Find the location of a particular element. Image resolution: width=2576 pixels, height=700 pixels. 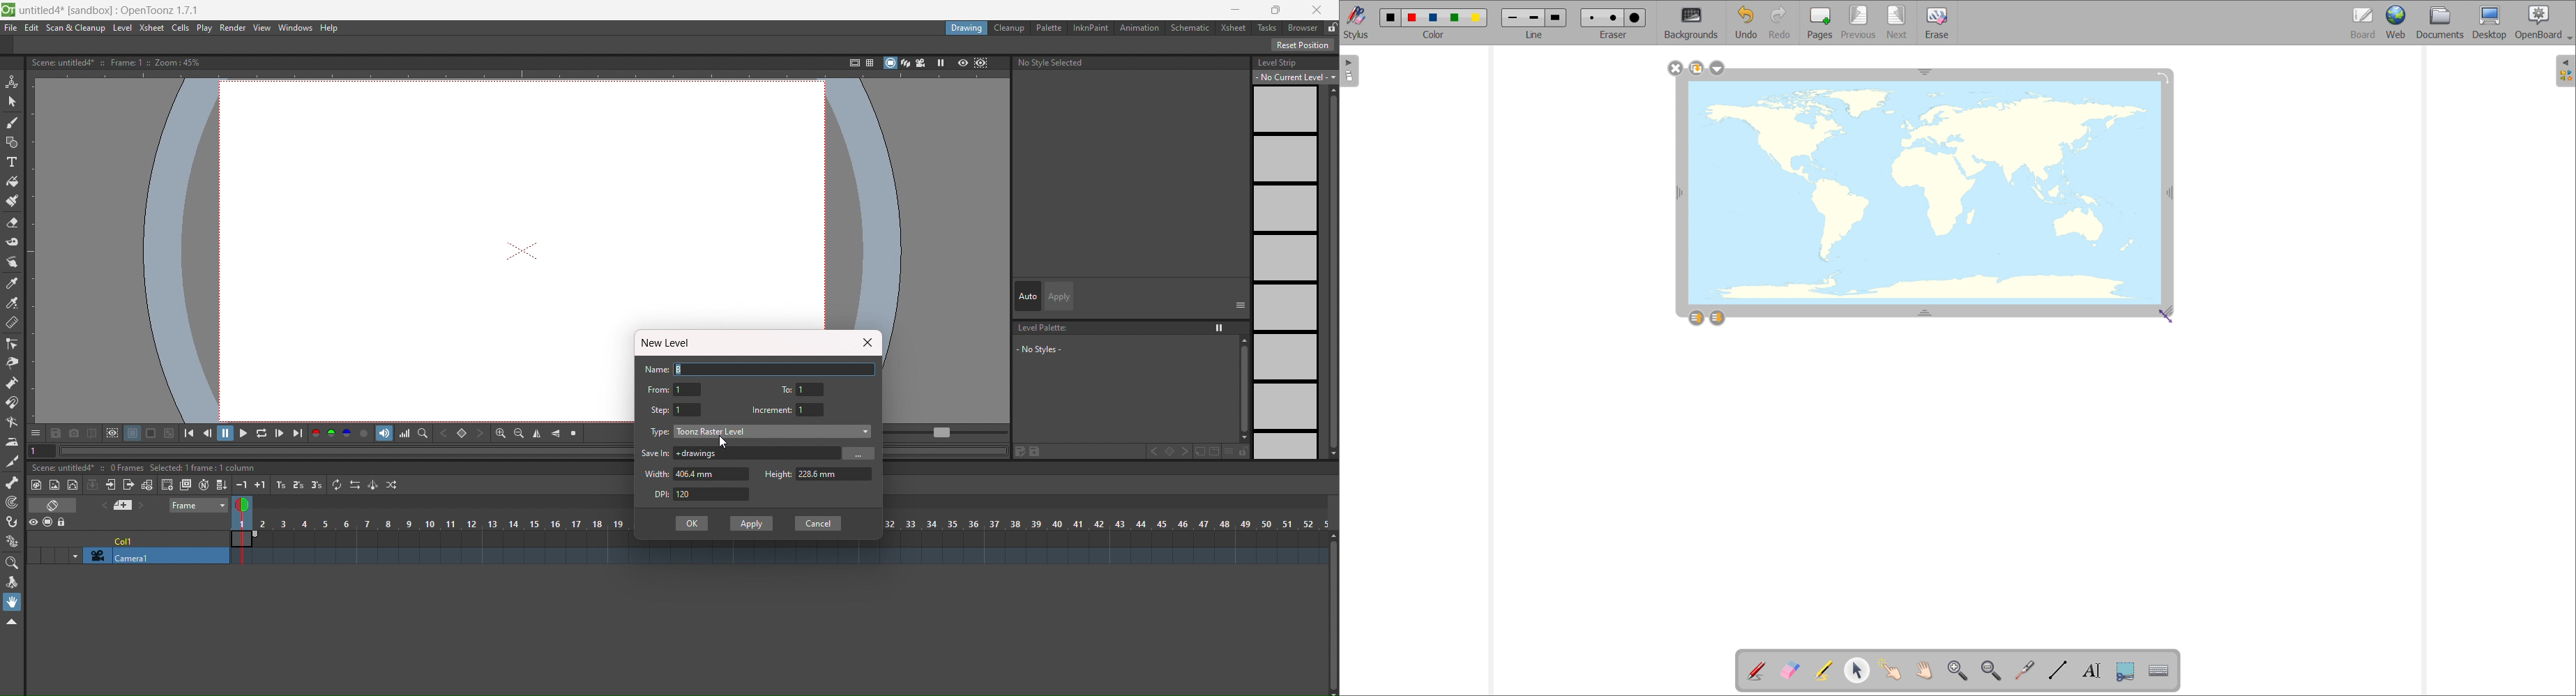

zoom out is located at coordinates (519, 433).